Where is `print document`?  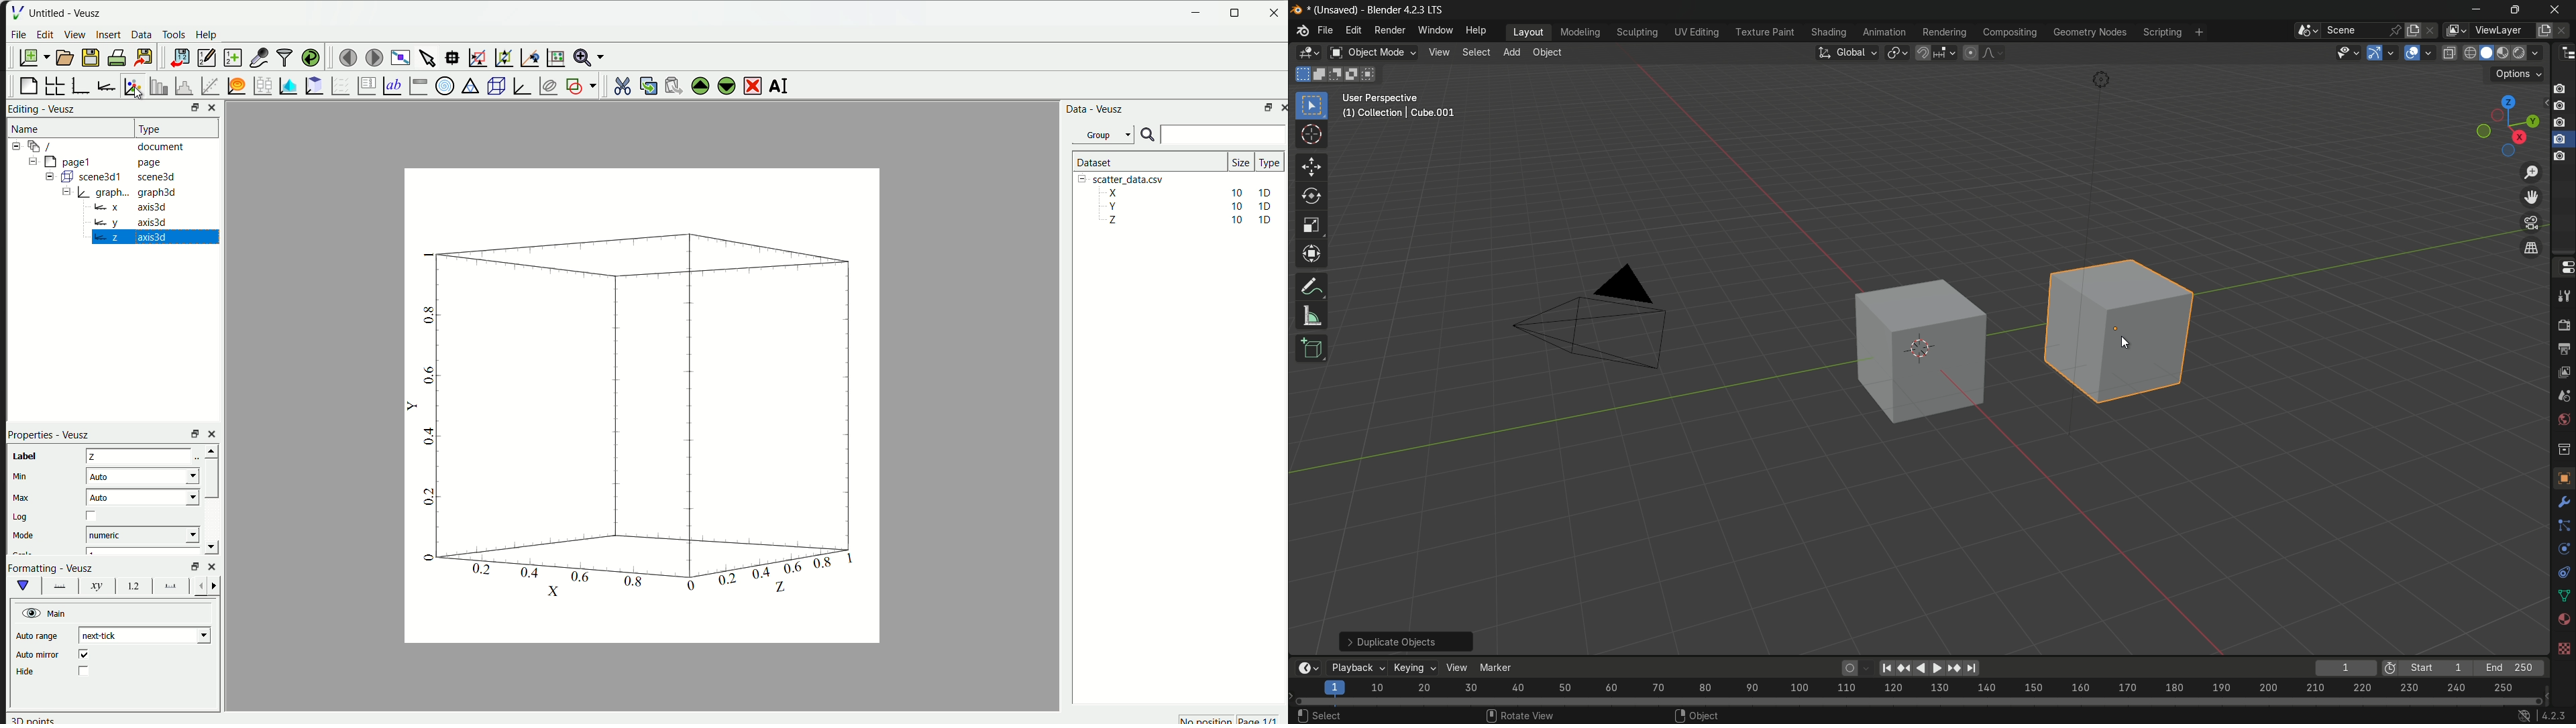 print document is located at coordinates (117, 58).